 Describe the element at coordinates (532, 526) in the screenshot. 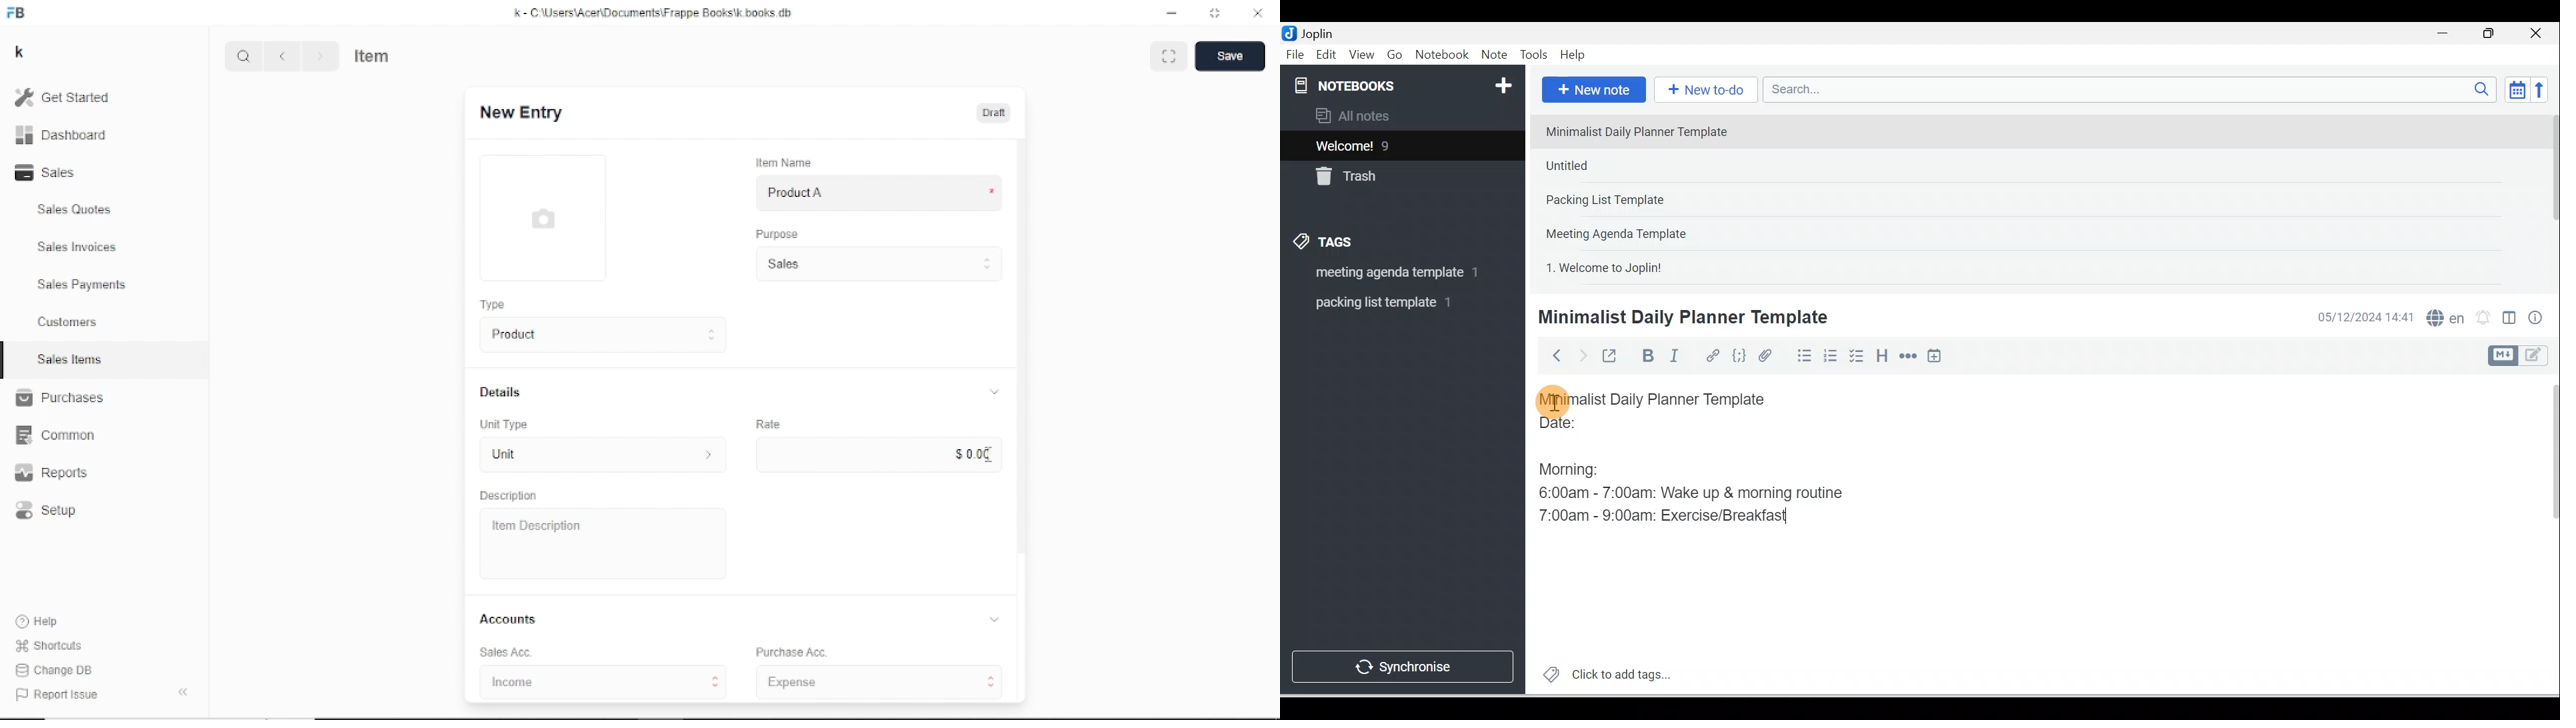

I see `Item Description` at that location.